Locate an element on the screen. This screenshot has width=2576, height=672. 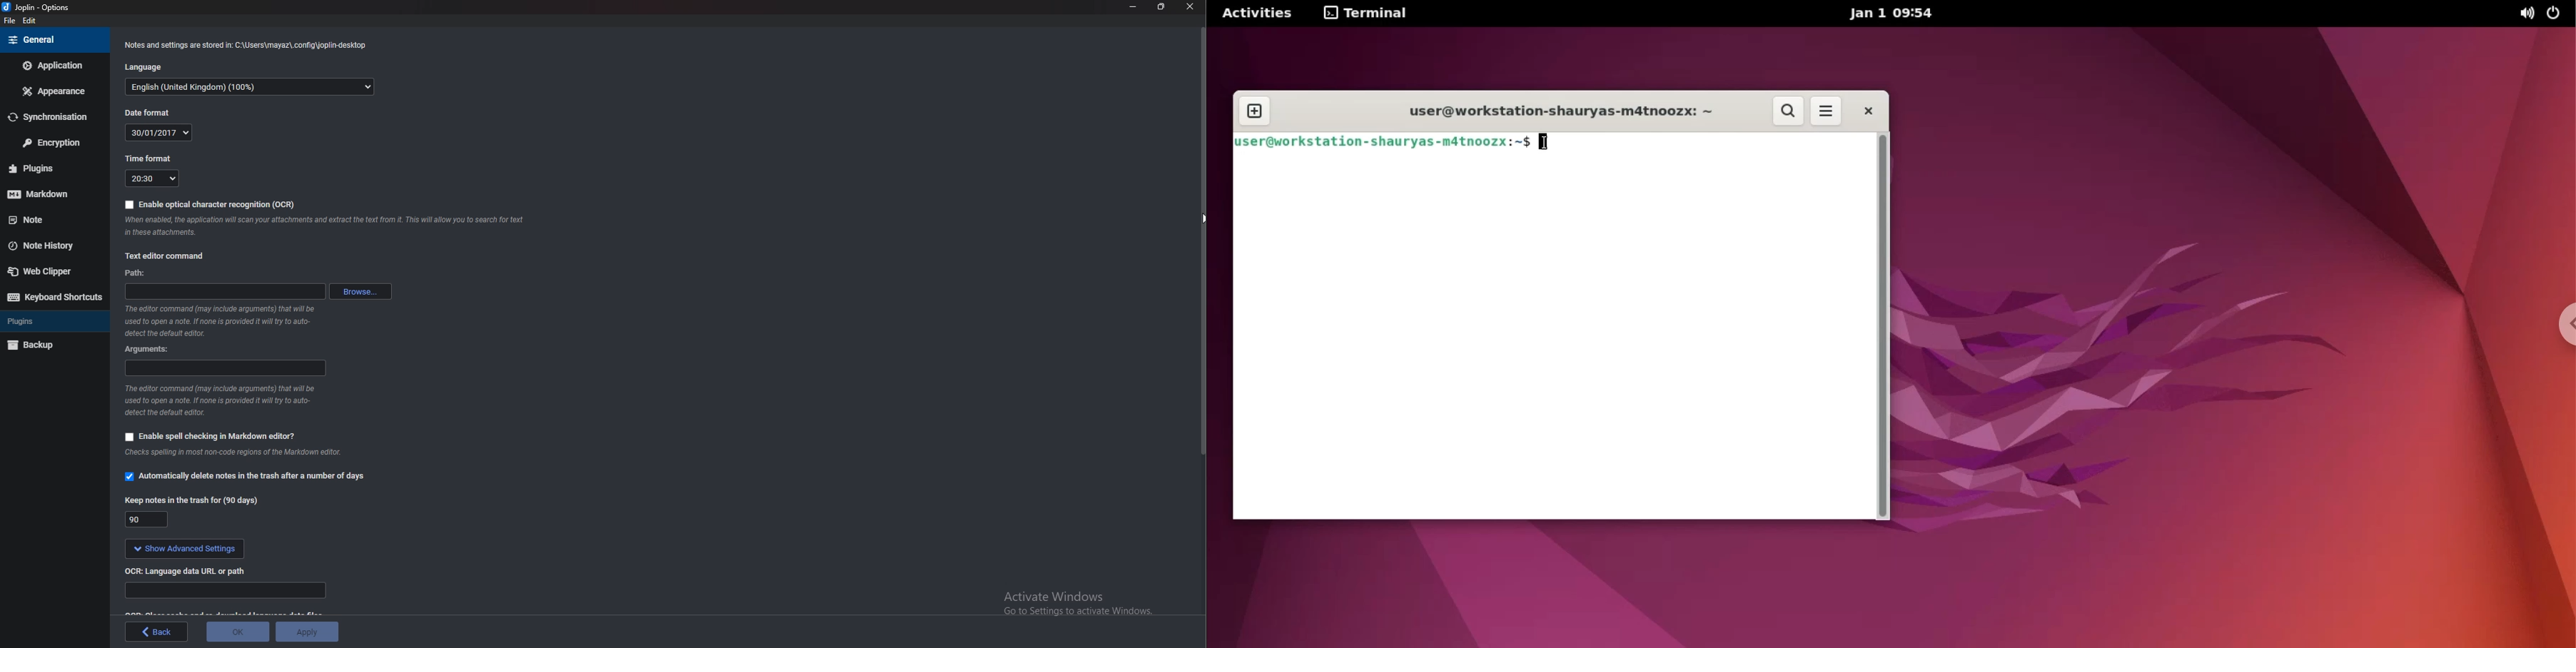
English is located at coordinates (251, 87).